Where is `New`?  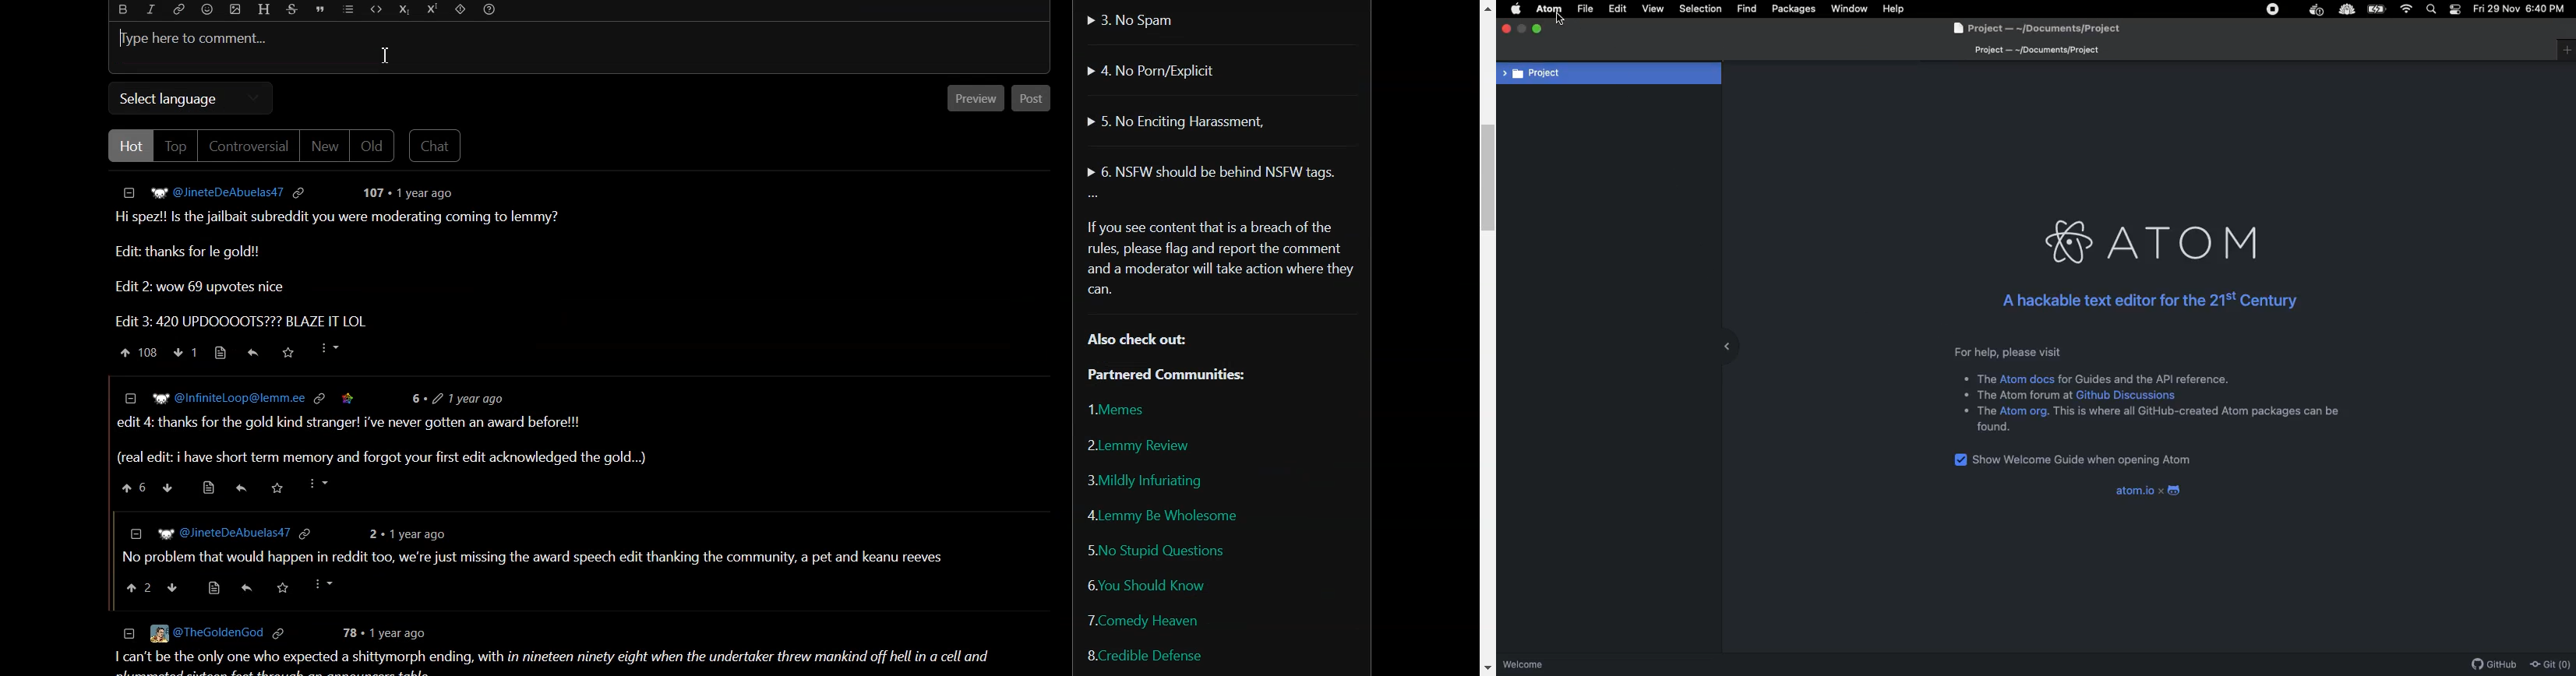
New is located at coordinates (324, 146).